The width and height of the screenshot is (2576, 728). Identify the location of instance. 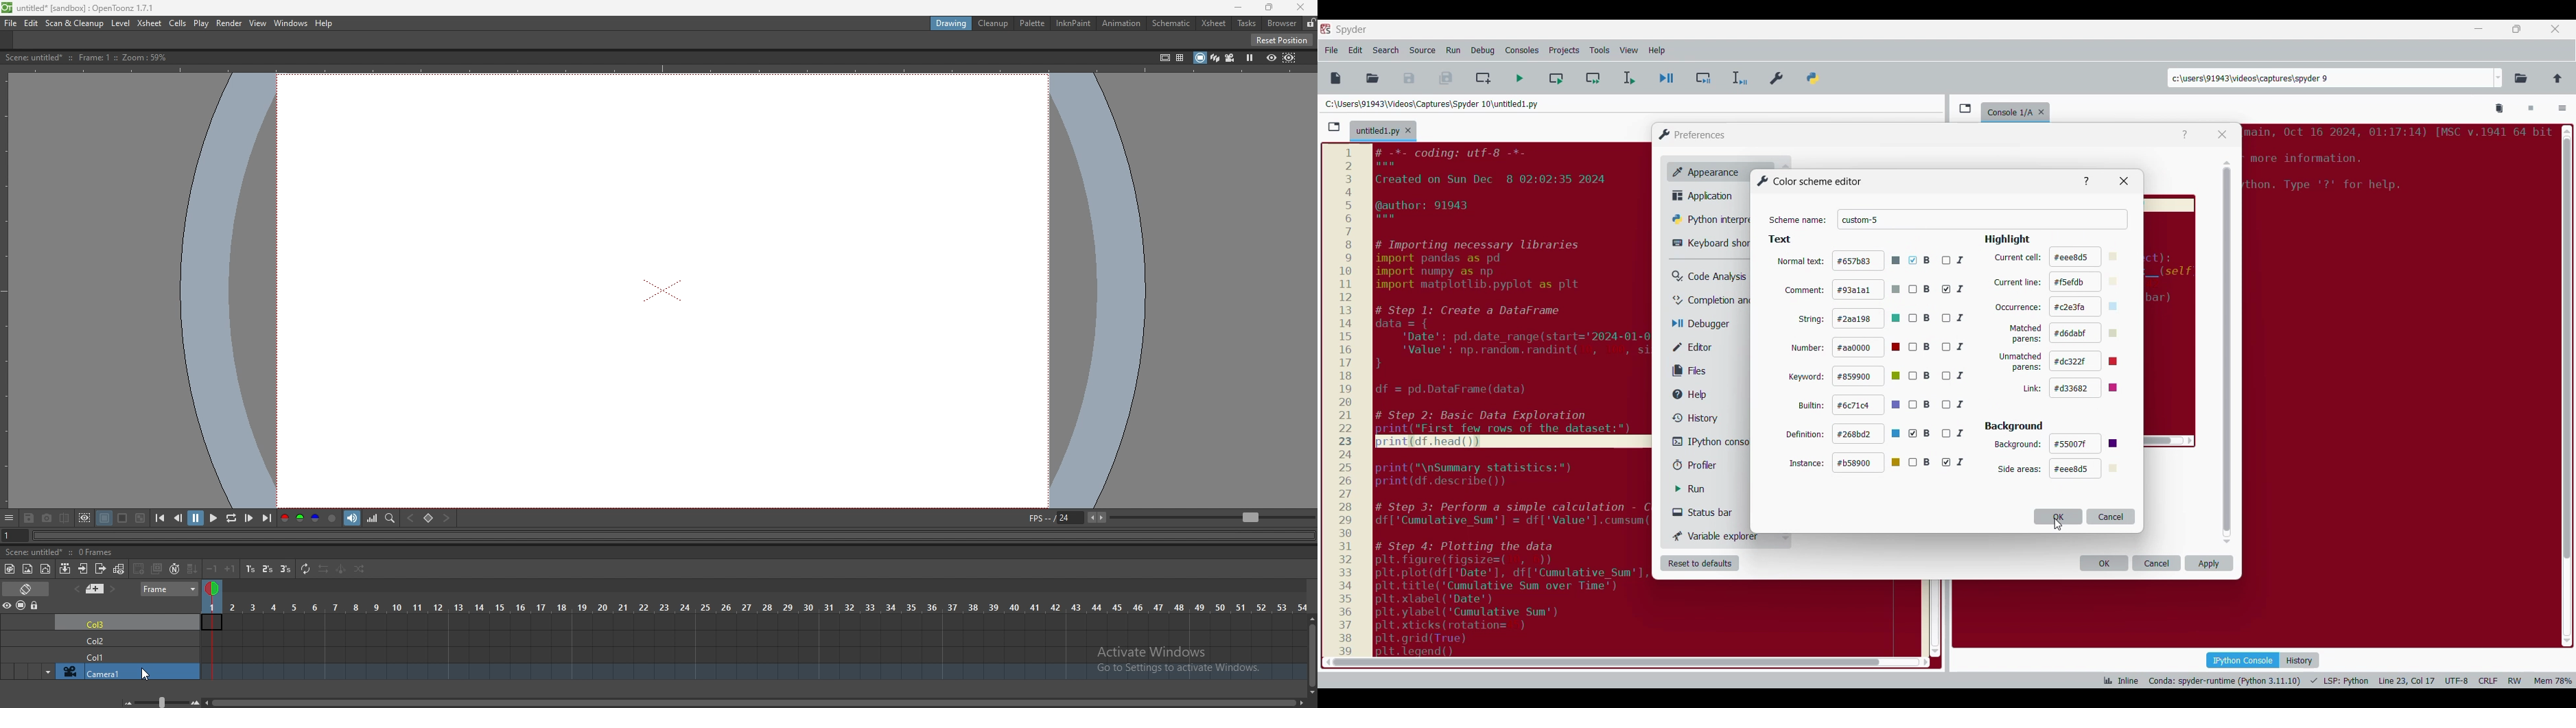
(1807, 463).